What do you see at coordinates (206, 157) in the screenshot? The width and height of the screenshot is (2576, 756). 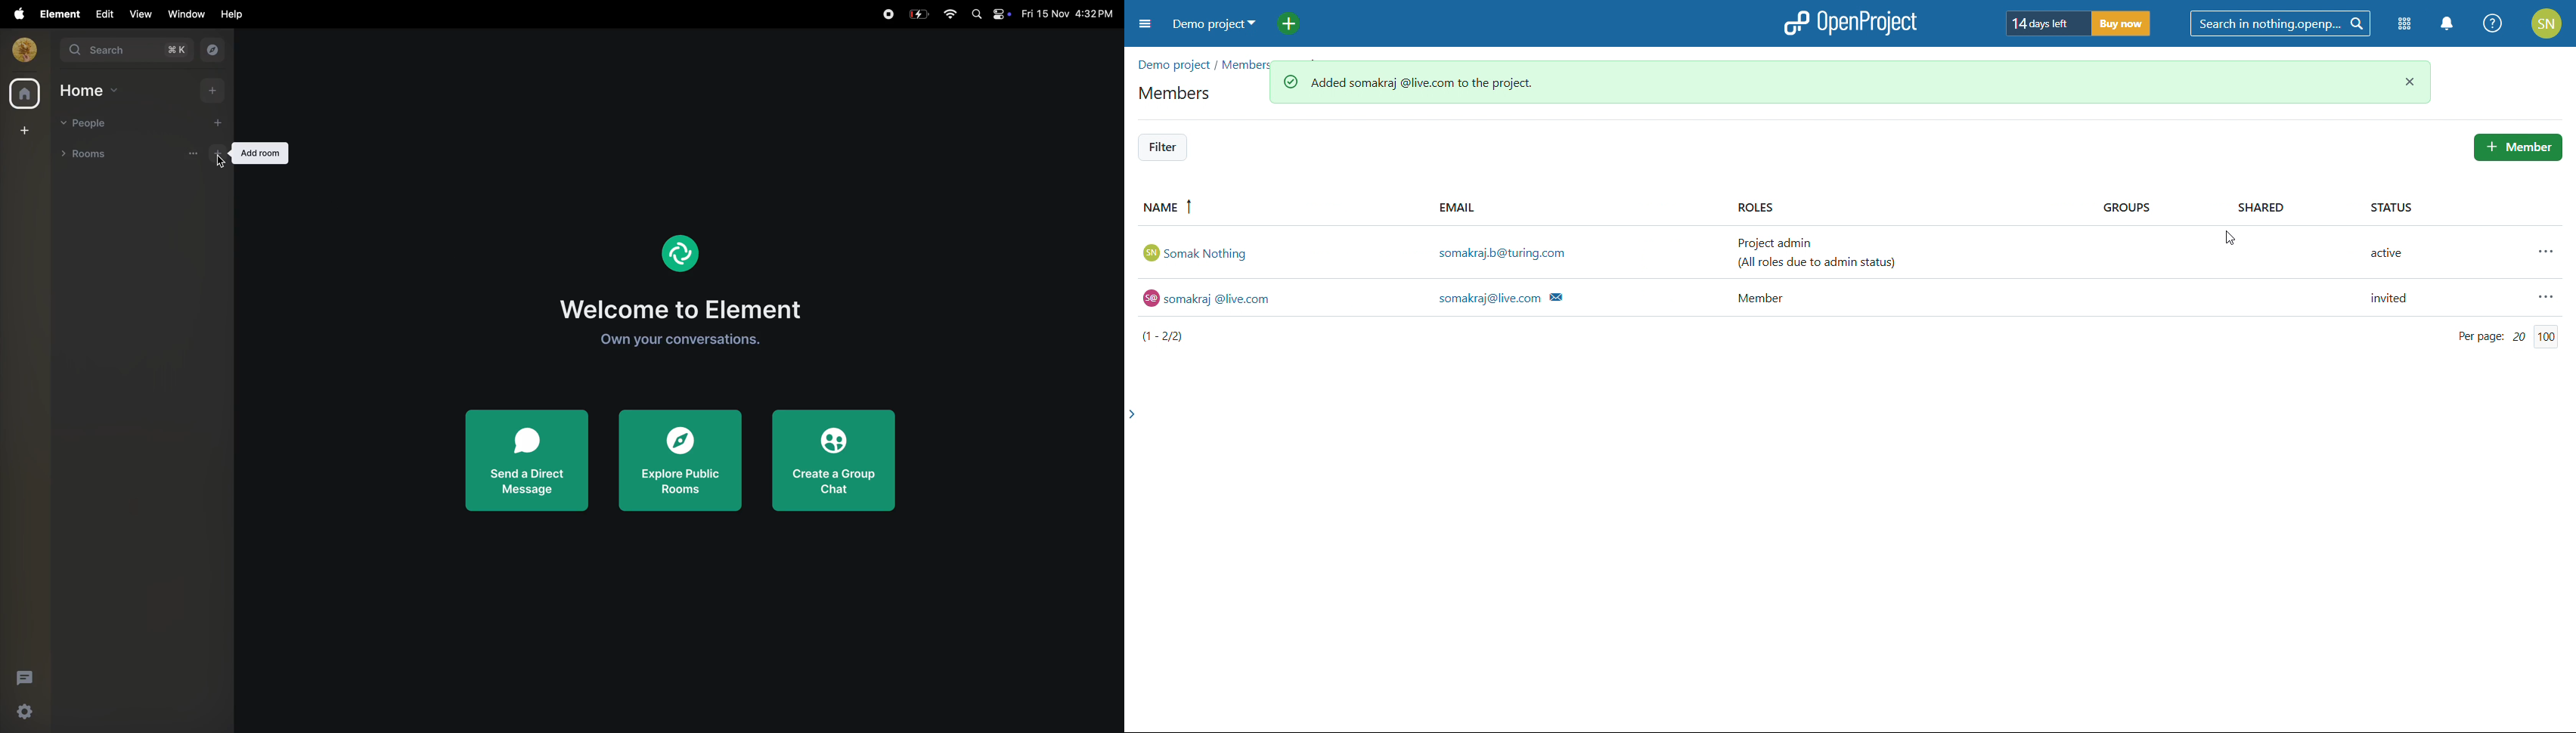 I see `add rooms` at bounding box center [206, 157].